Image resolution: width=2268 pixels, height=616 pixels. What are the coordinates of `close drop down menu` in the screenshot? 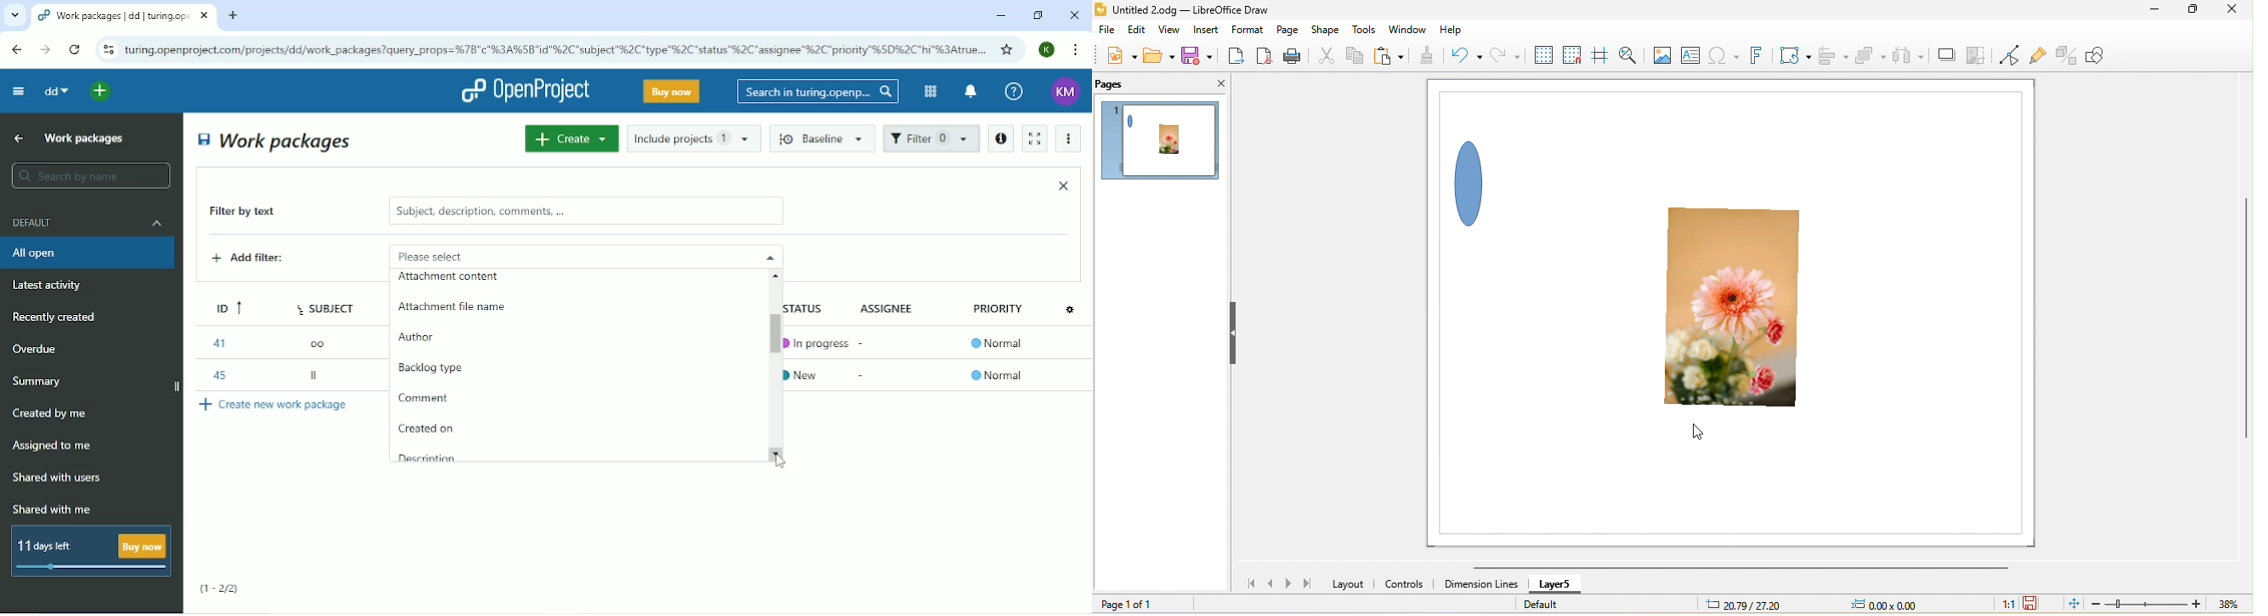 It's located at (768, 256).